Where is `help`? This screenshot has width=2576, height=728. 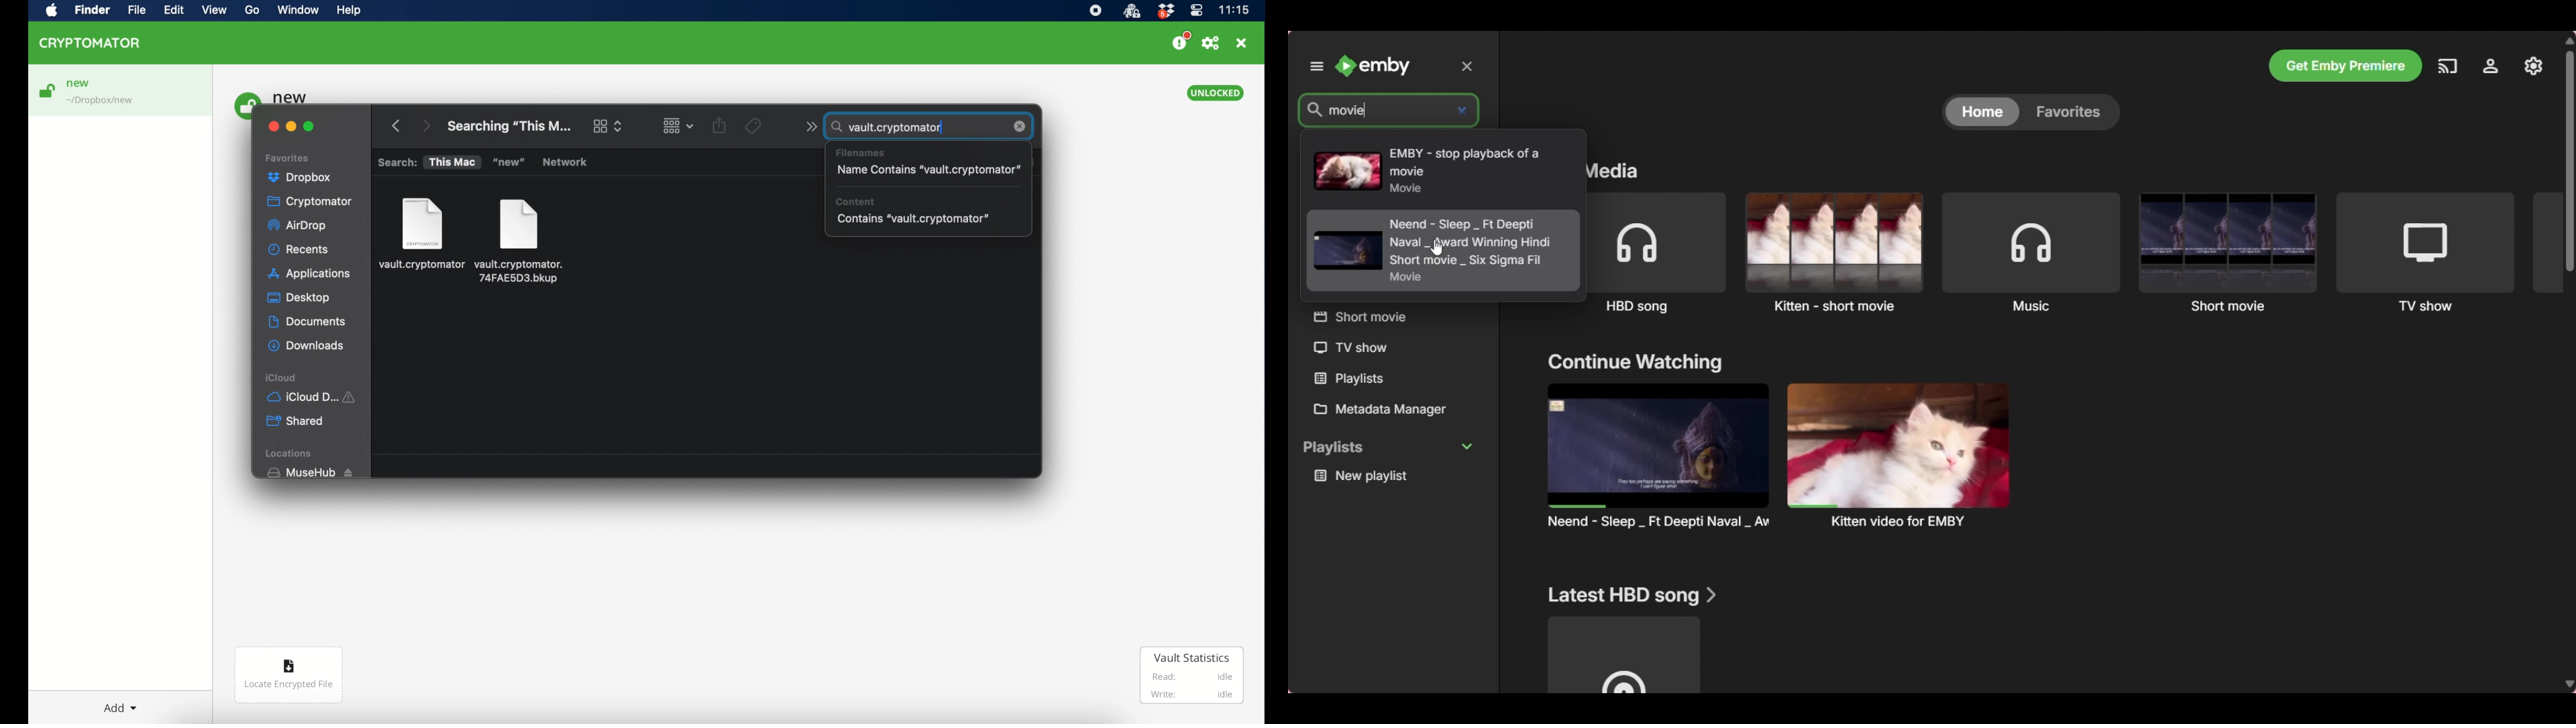
help is located at coordinates (348, 10).